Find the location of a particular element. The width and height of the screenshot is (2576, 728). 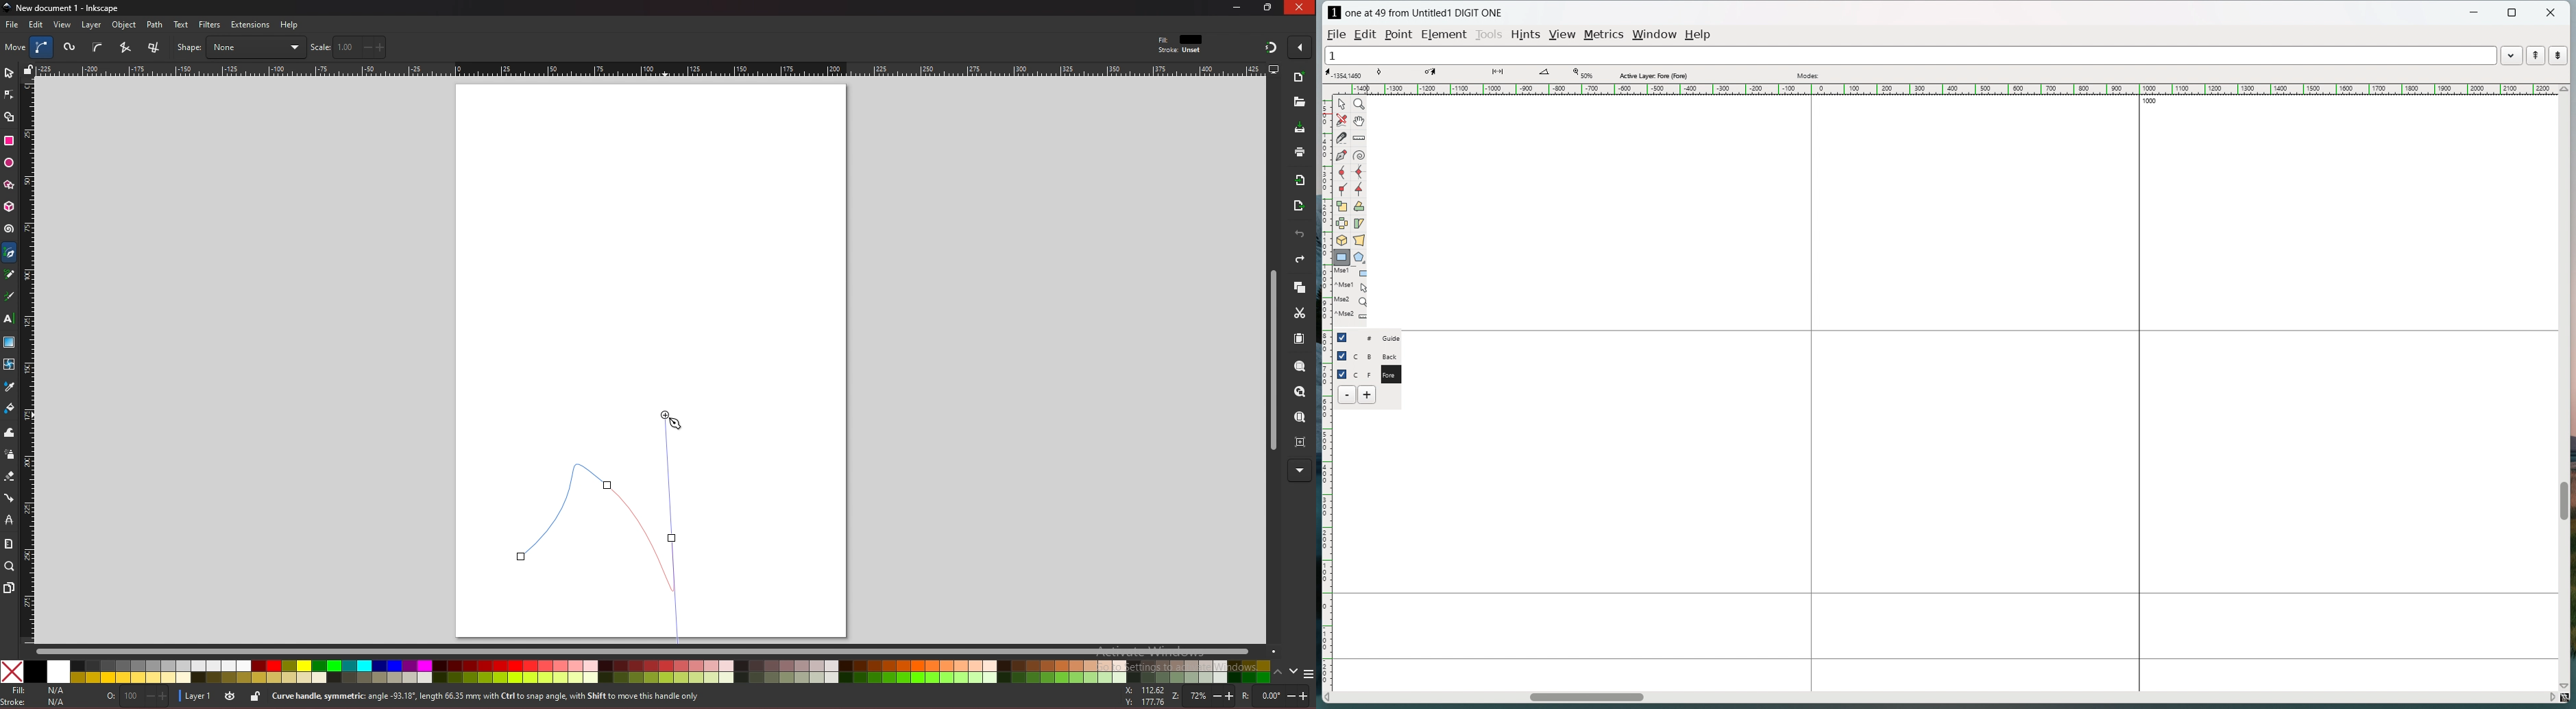

file is located at coordinates (1336, 33).